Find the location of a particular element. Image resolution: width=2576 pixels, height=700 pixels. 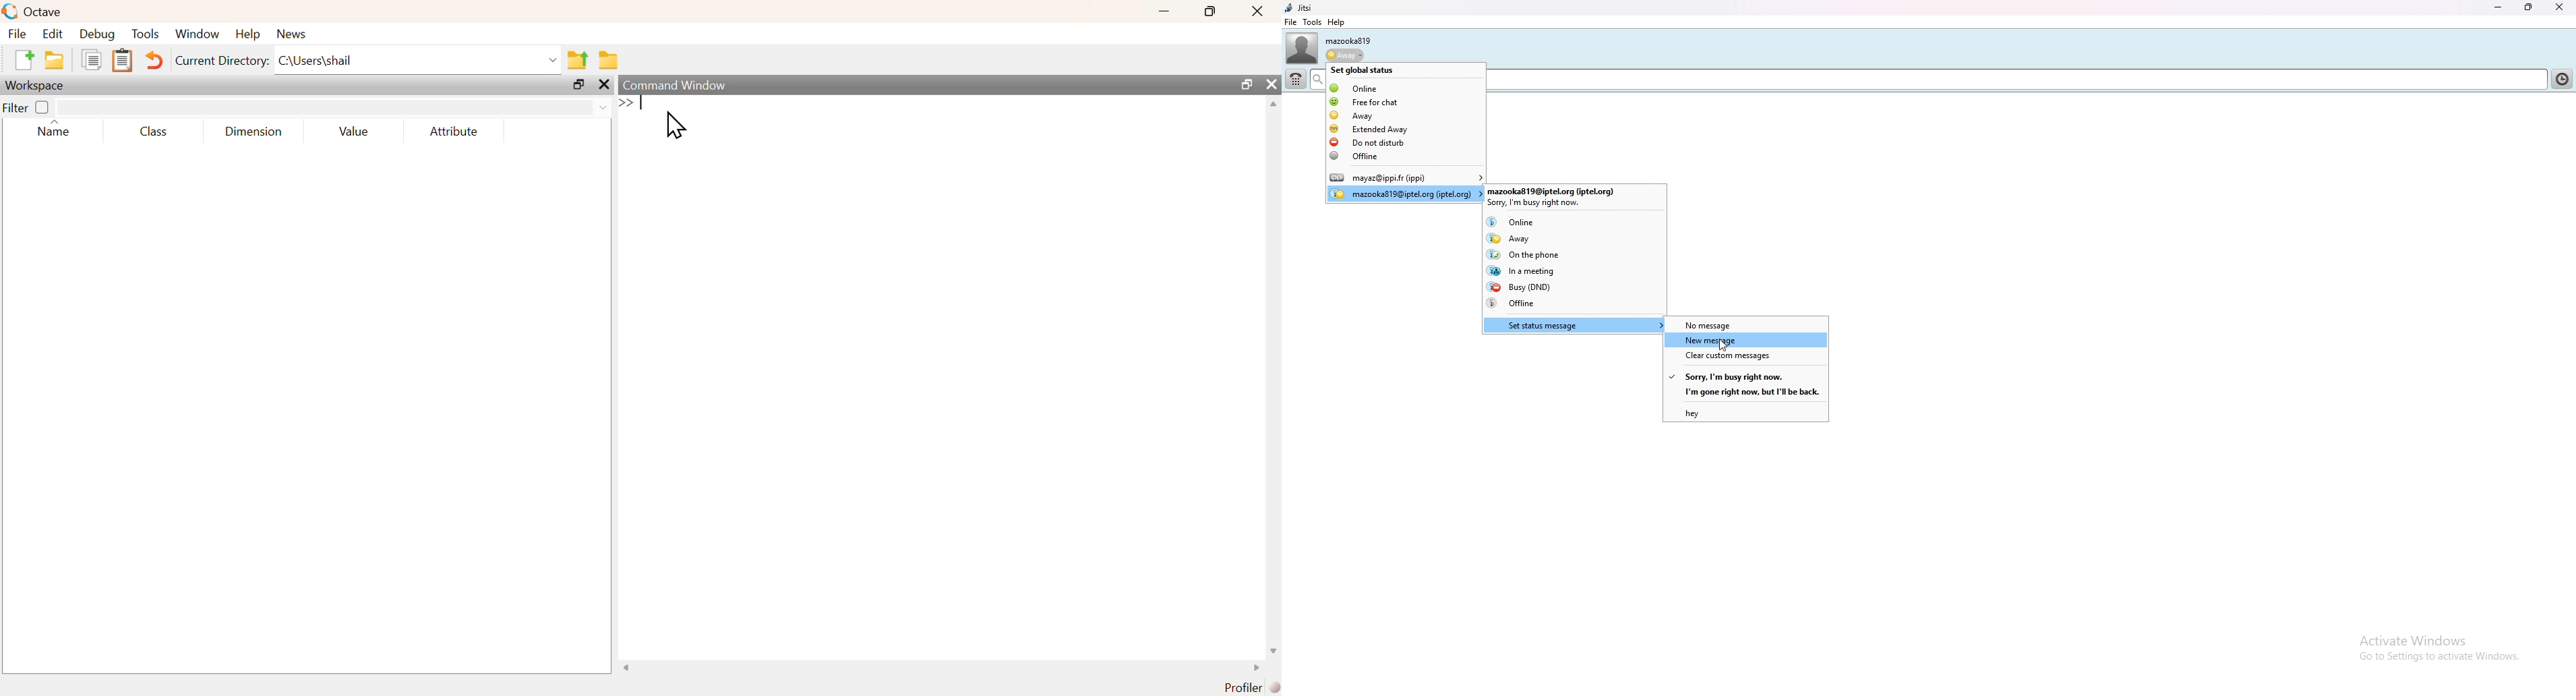

sorry i'm busy right now is located at coordinates (1746, 376).